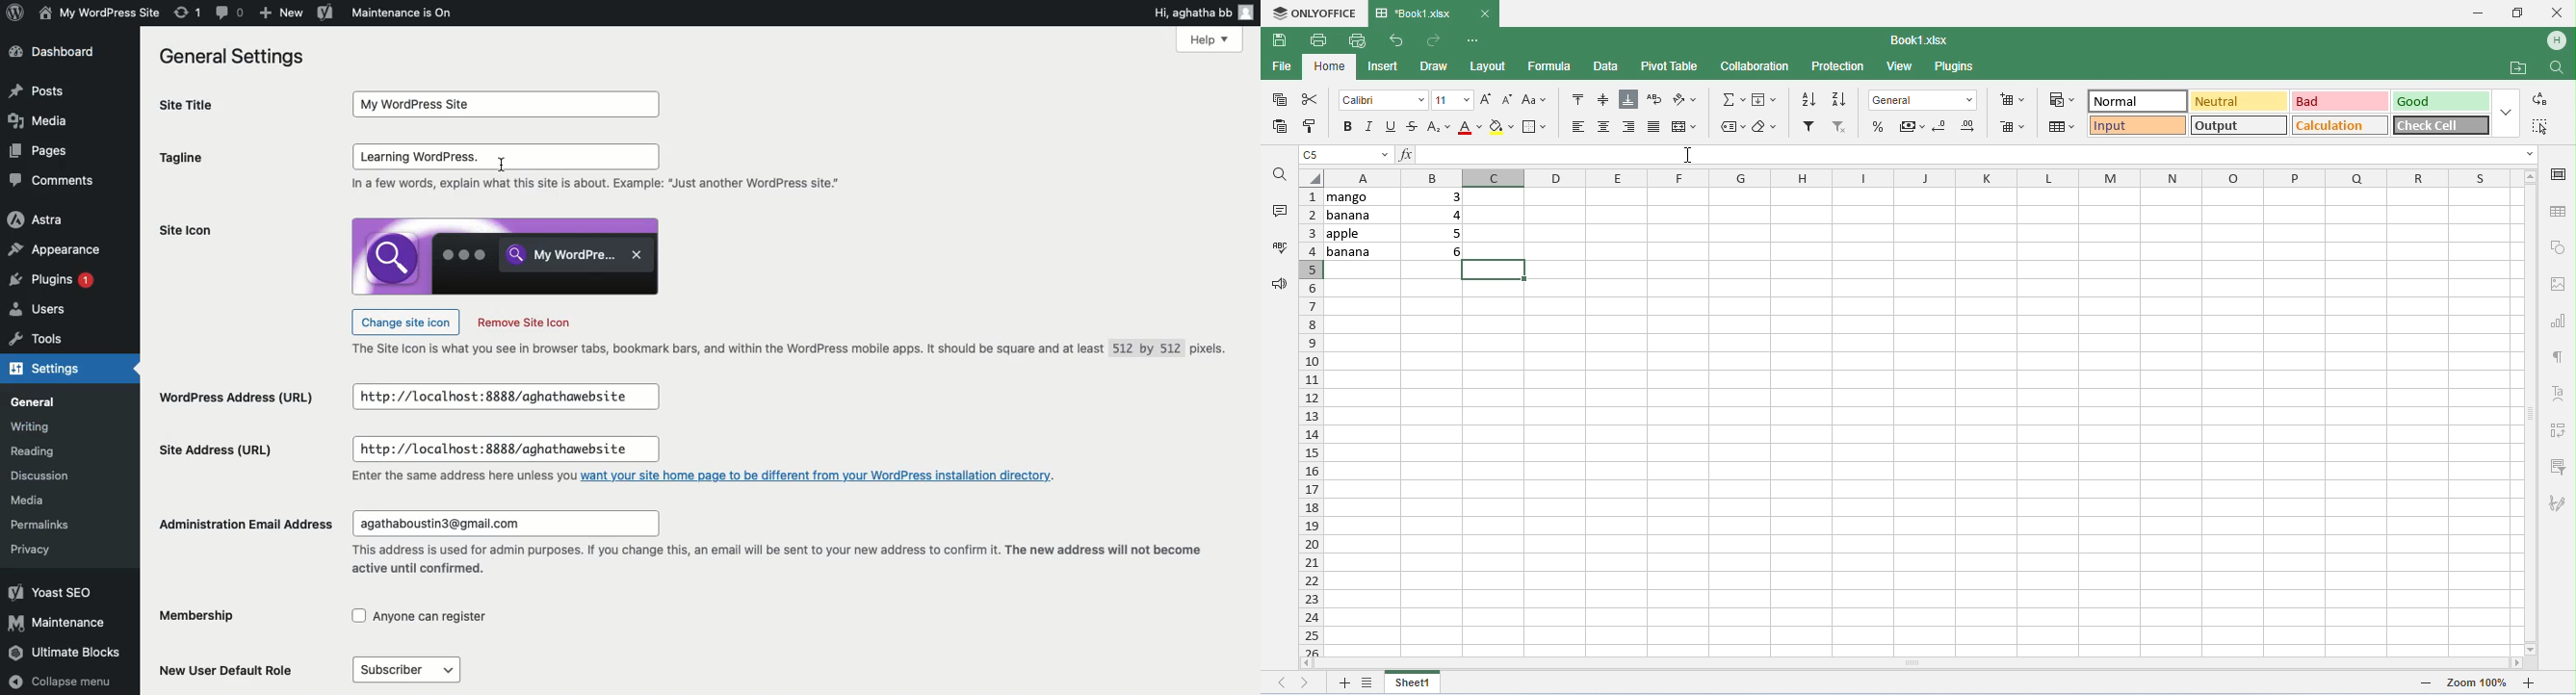  I want to click on banana, so click(1361, 251).